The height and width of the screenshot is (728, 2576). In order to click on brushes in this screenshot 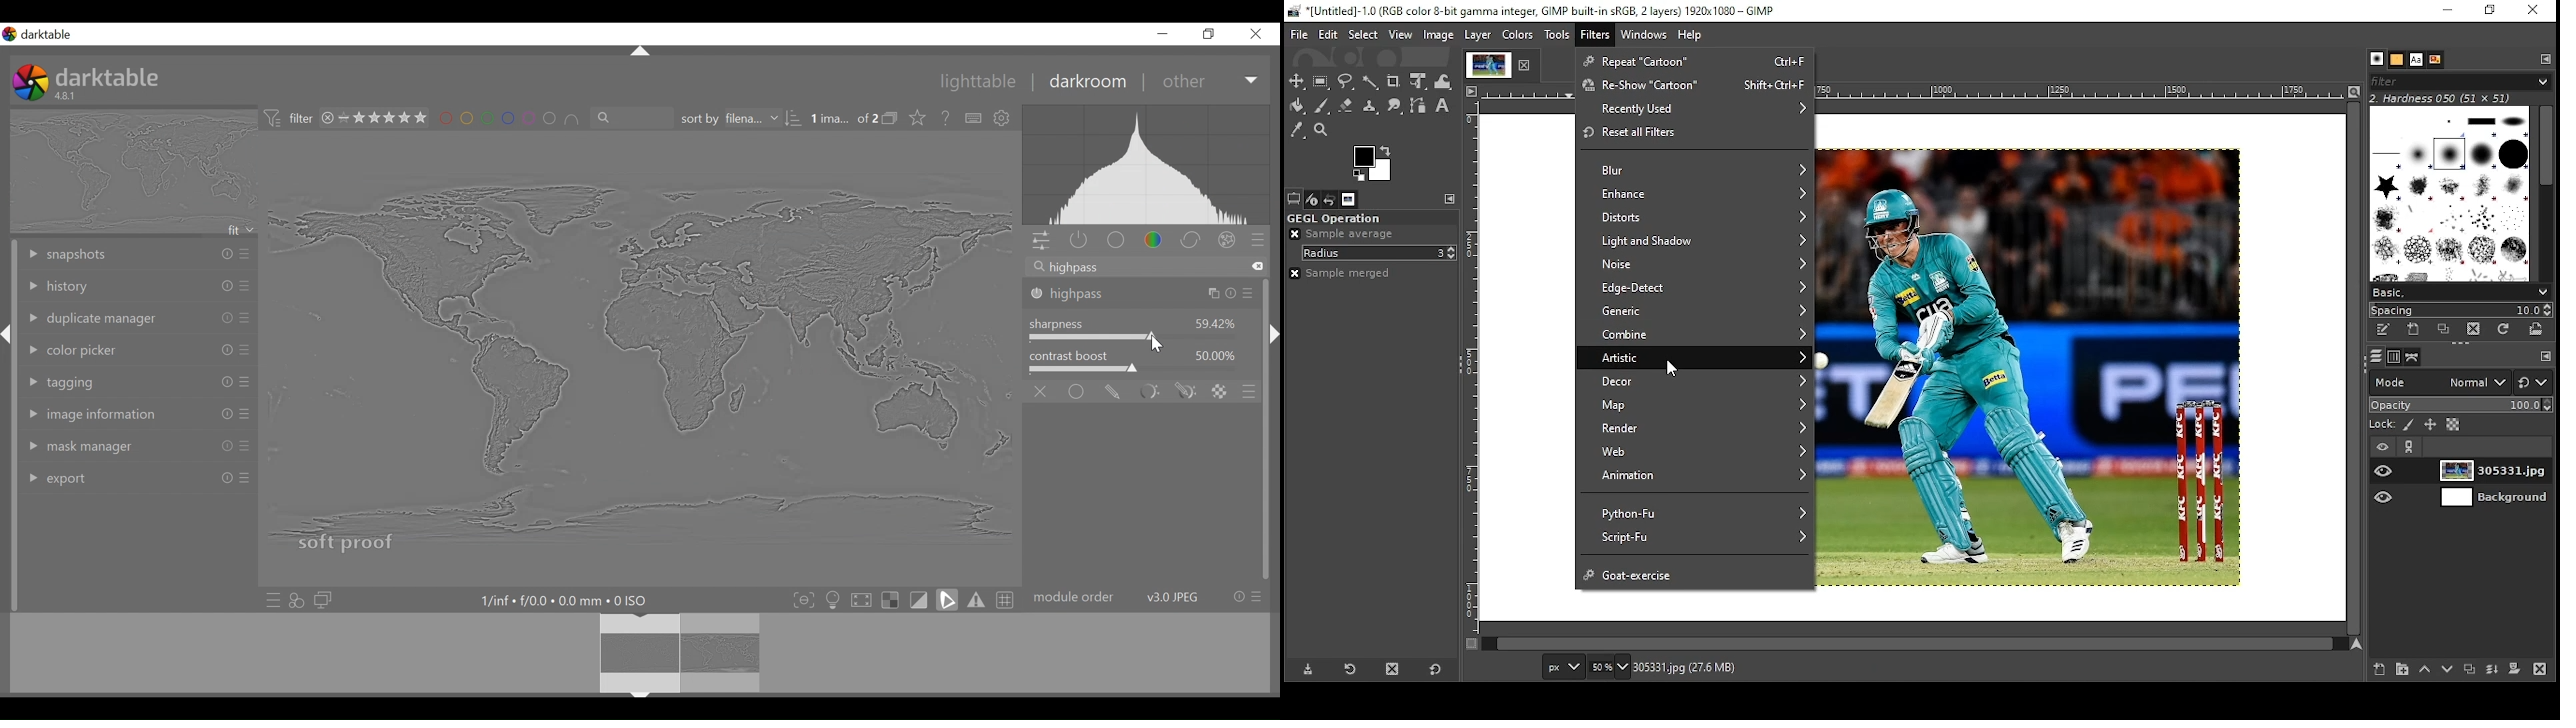, I will do `click(2378, 60)`.